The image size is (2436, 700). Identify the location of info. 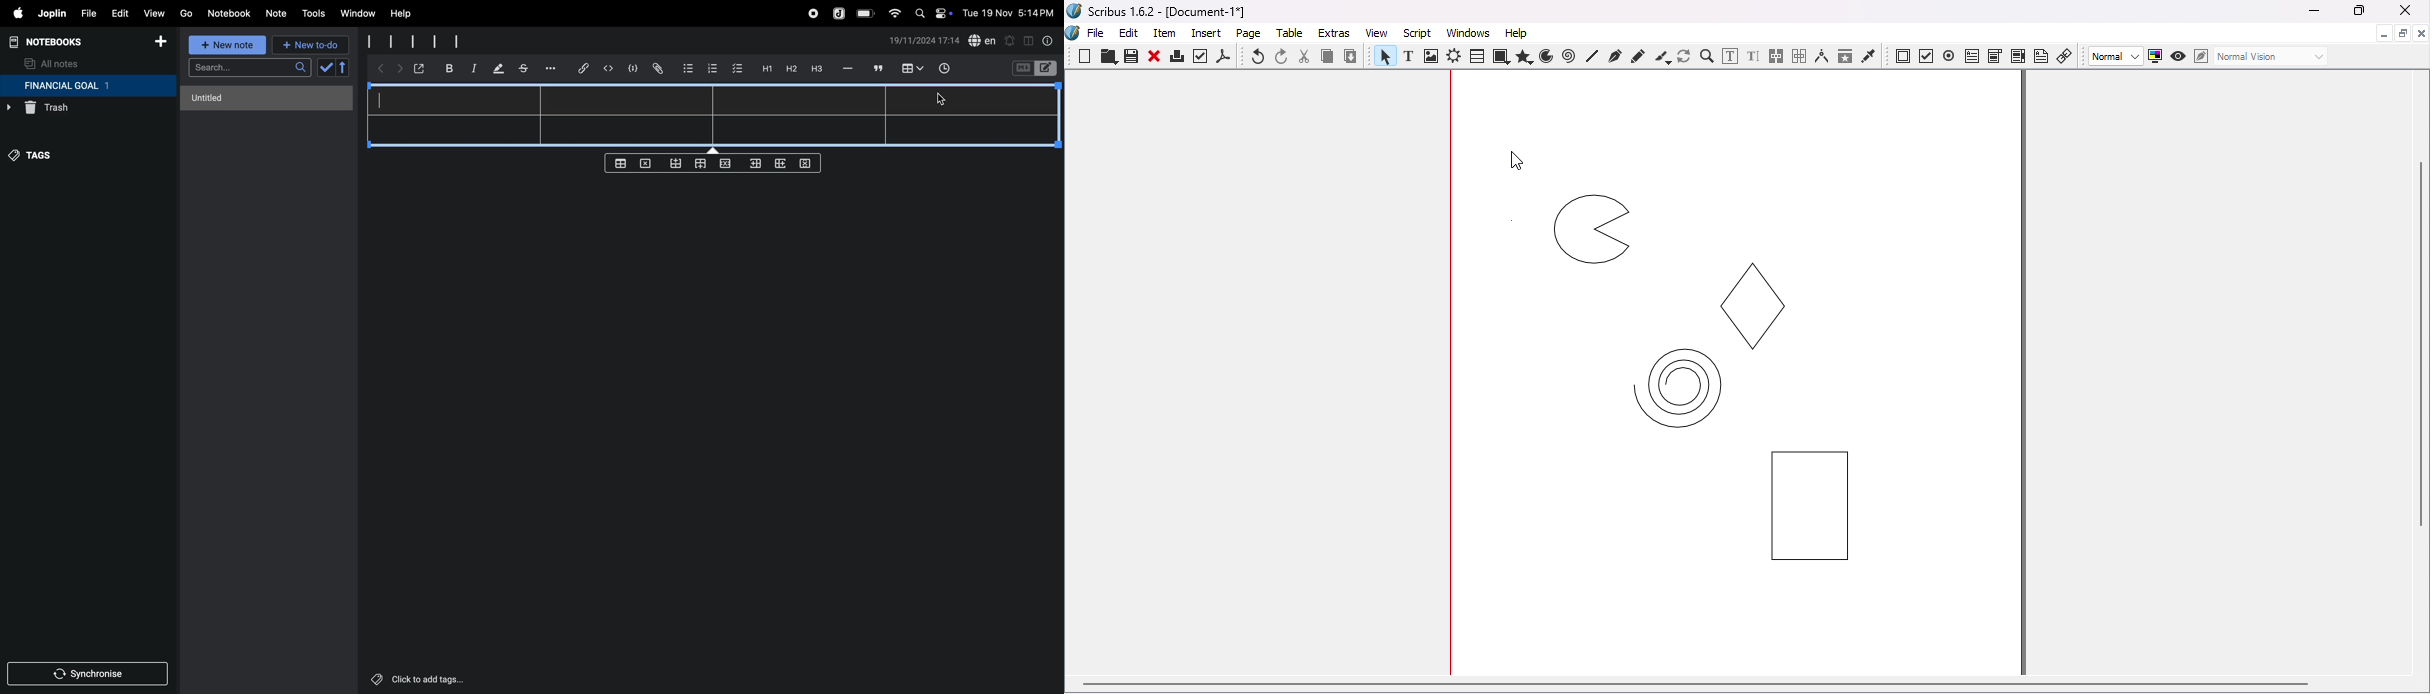
(1049, 41).